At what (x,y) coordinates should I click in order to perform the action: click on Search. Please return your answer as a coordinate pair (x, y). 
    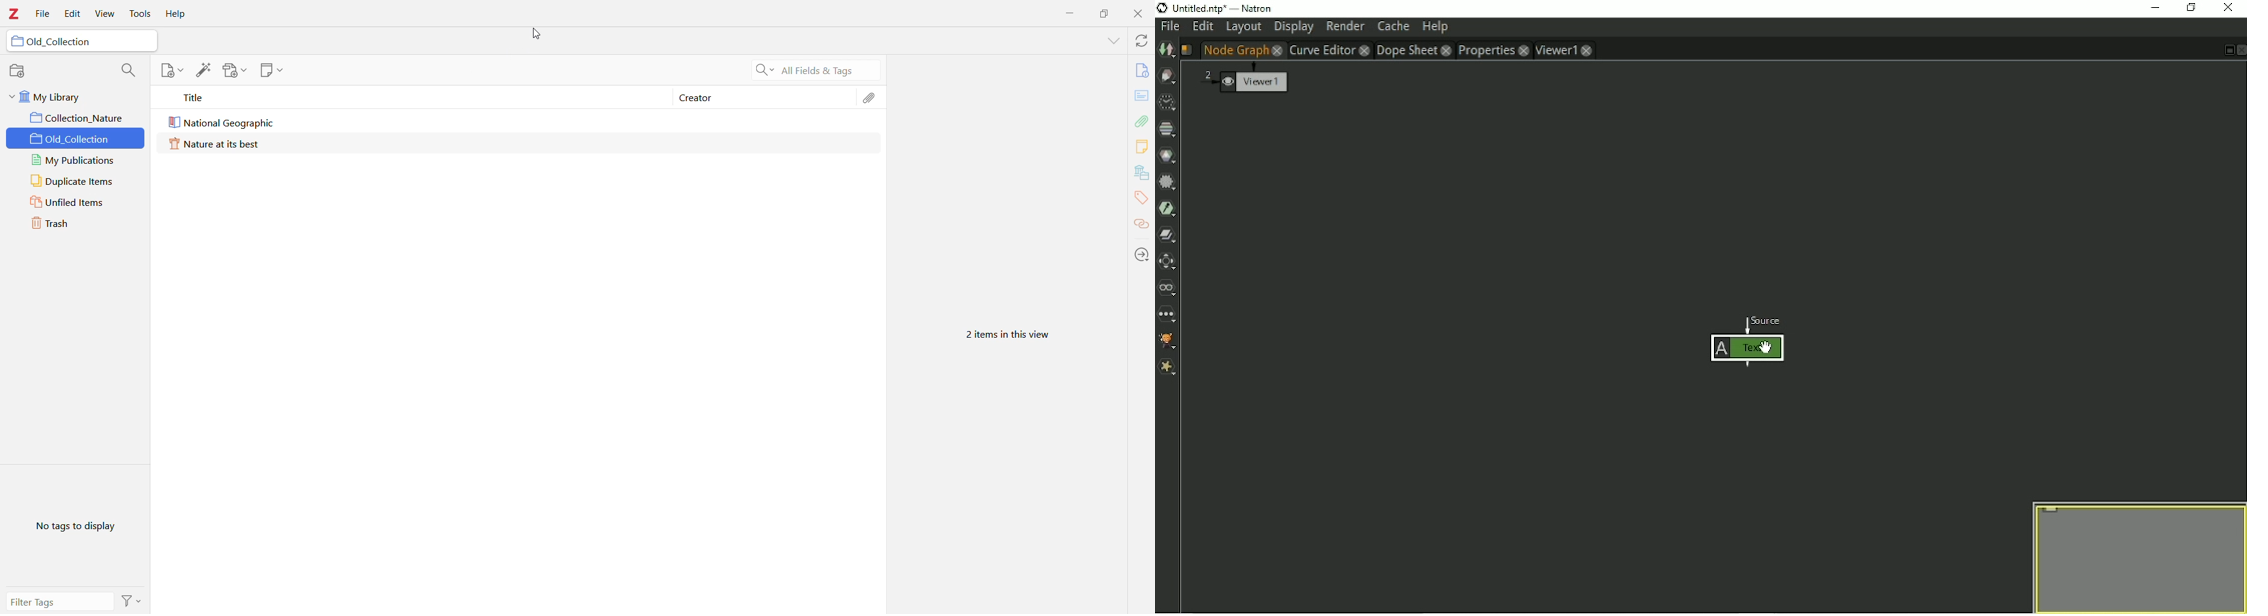
    Looking at the image, I should click on (811, 70).